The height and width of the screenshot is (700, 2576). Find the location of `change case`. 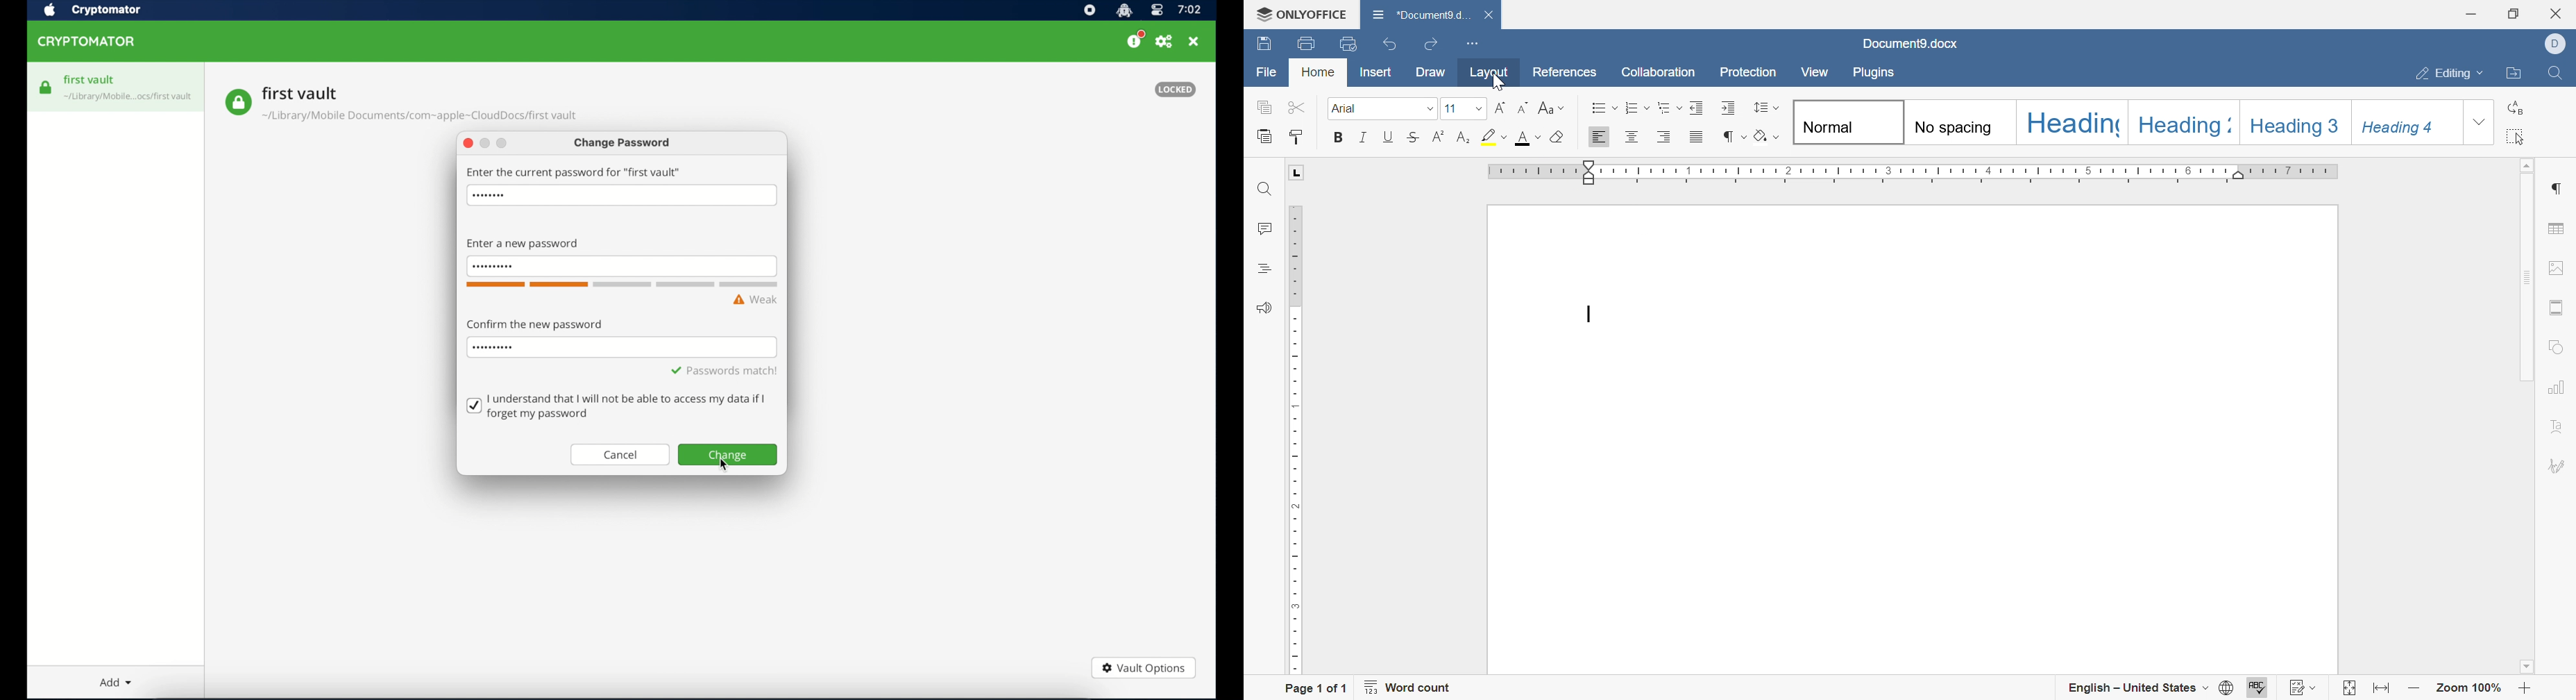

change case is located at coordinates (1551, 110).